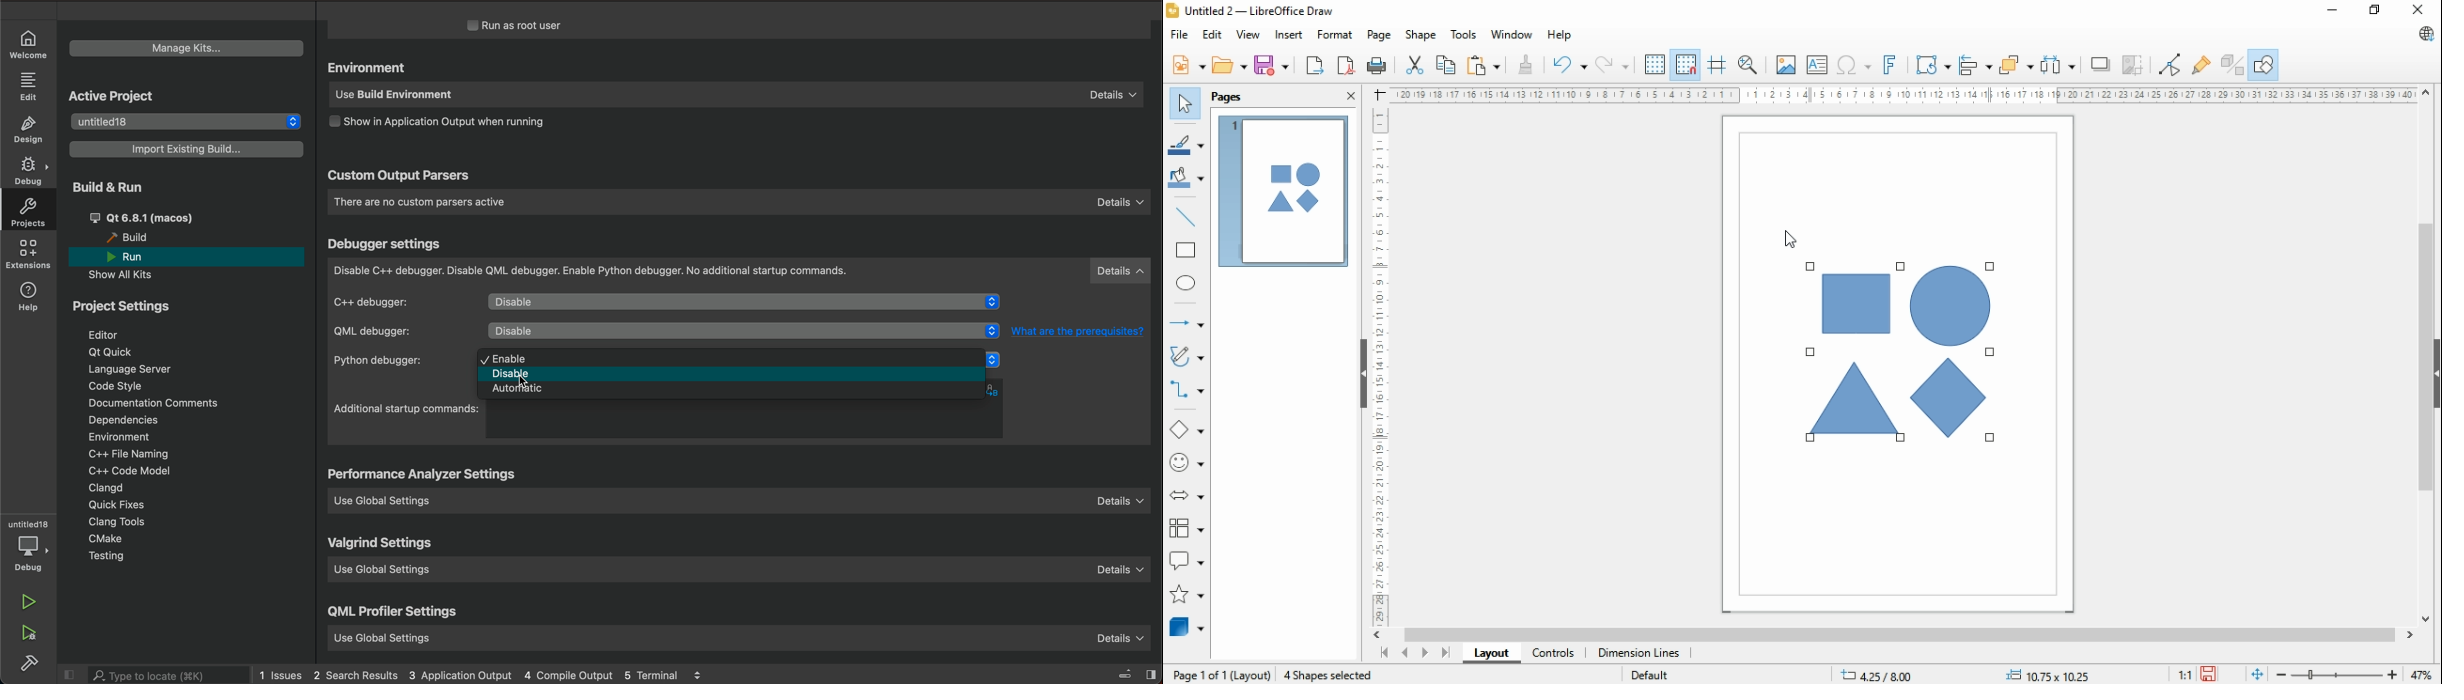  I want to click on shape 2, so click(1854, 399).